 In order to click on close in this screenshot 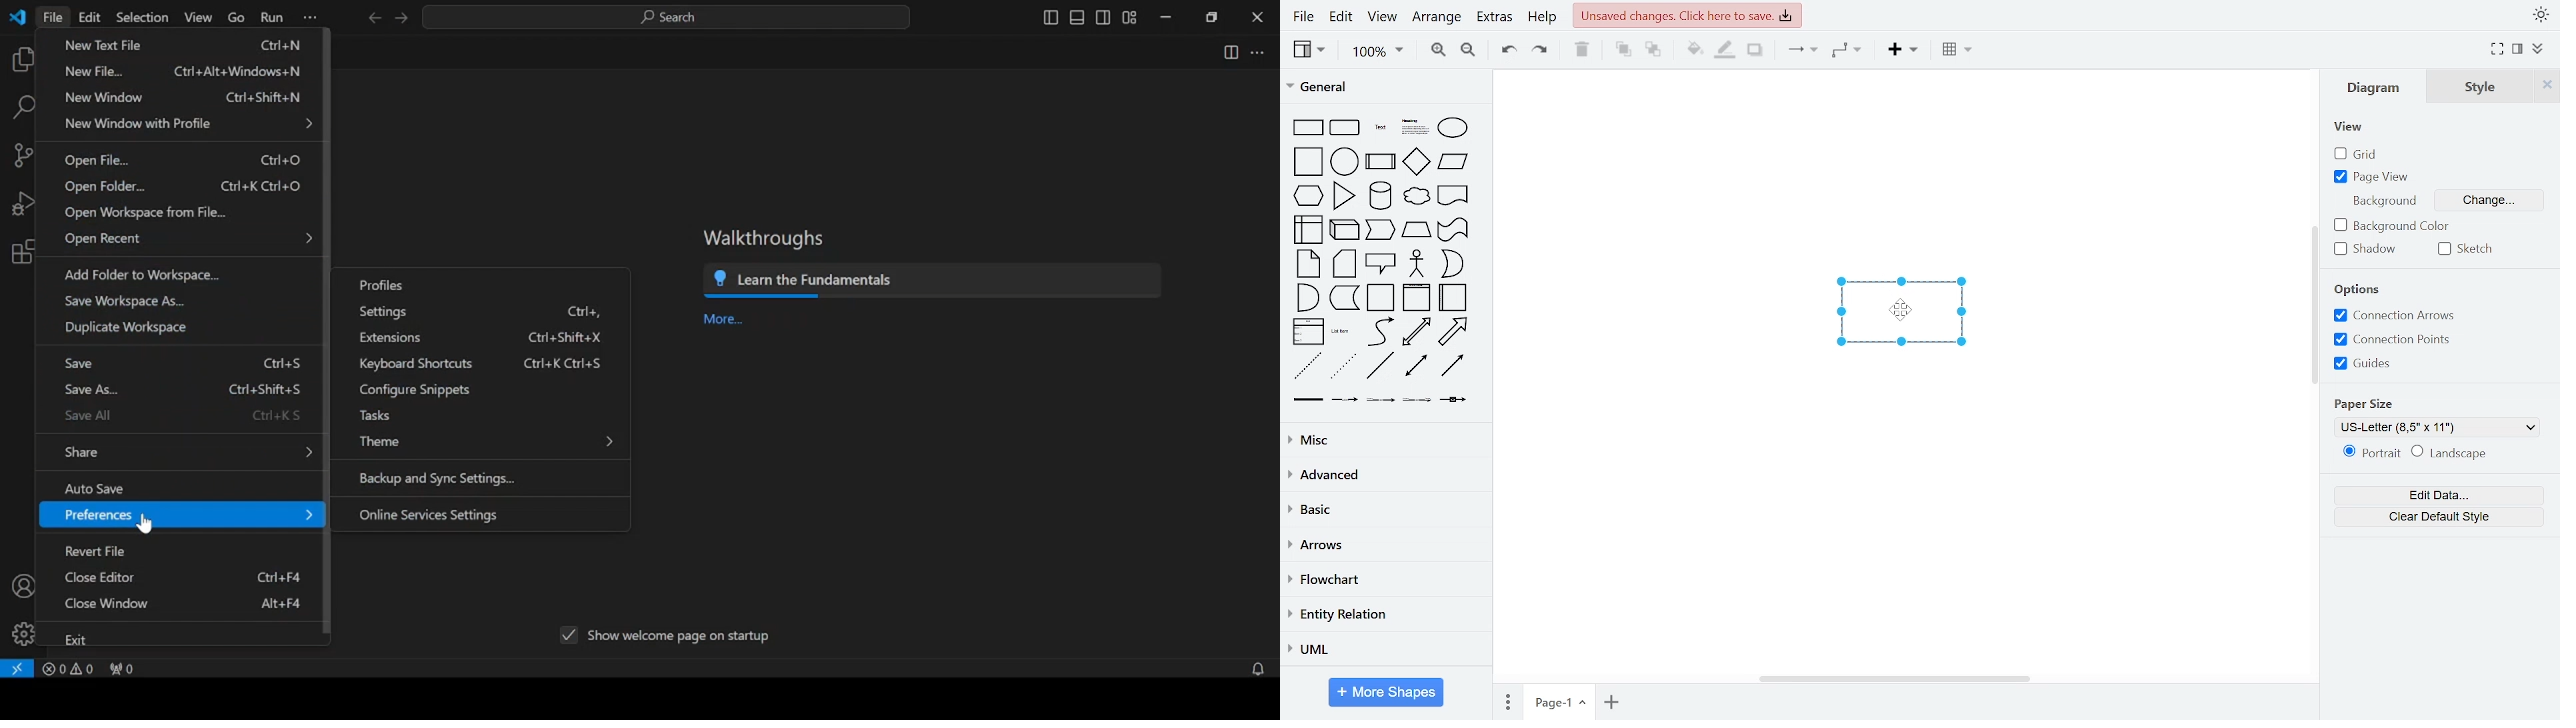, I will do `click(2547, 87)`.